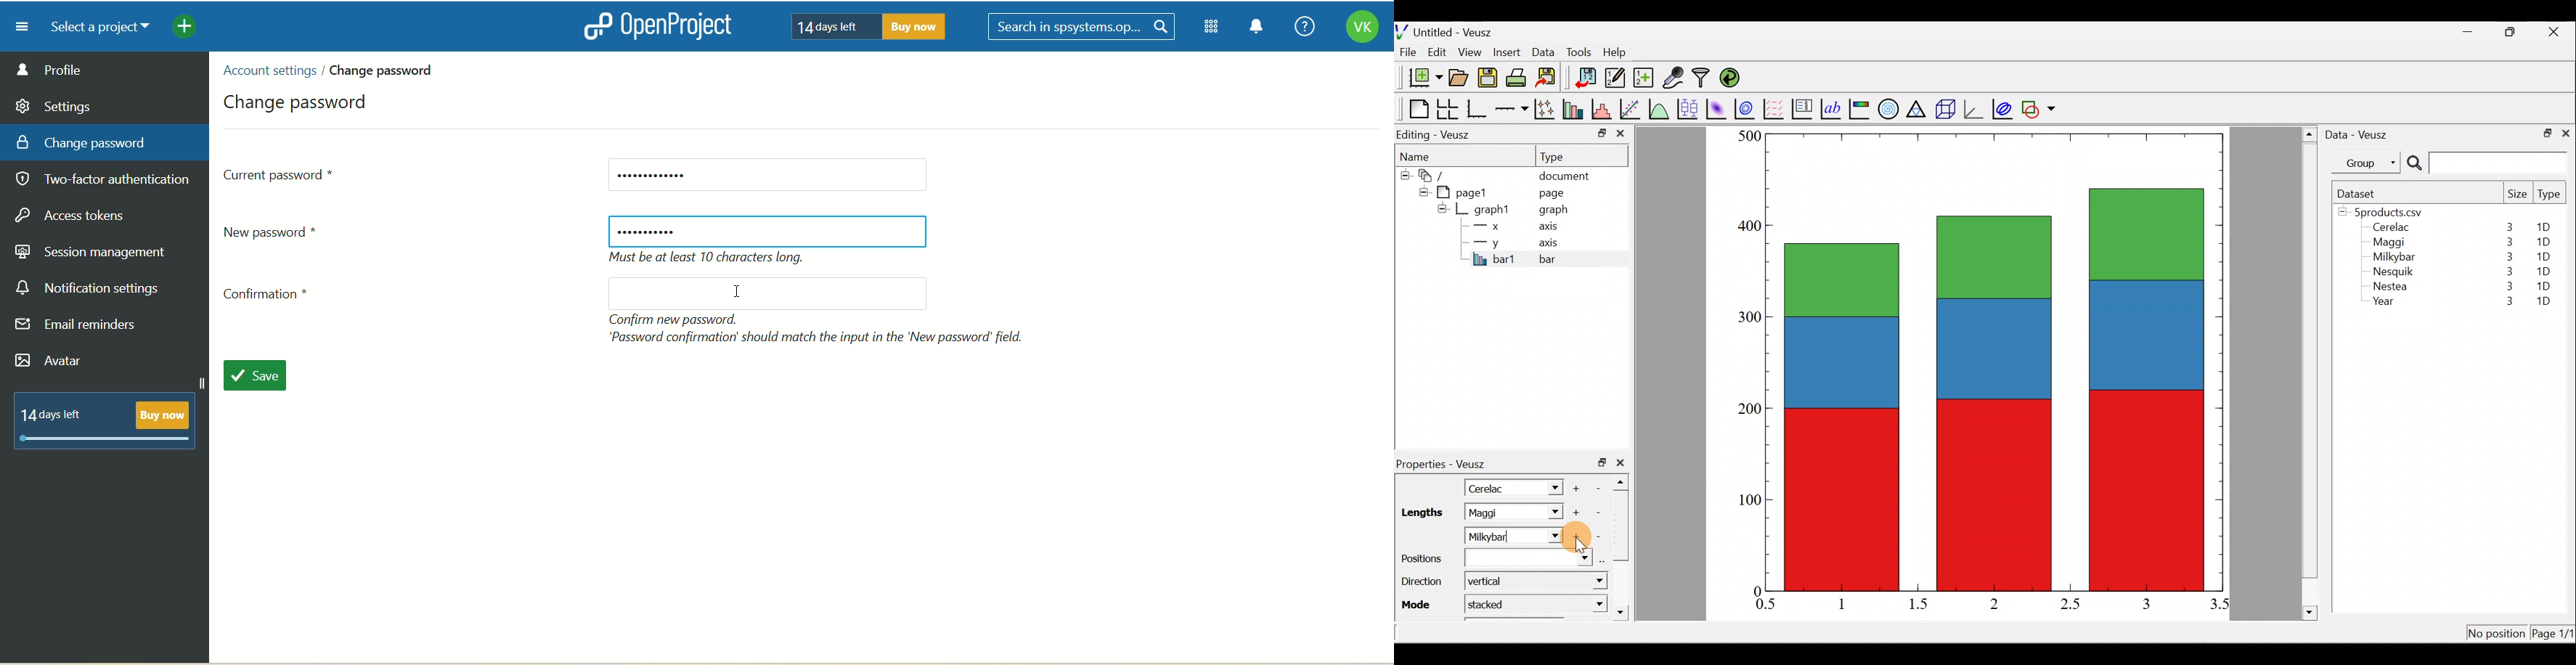 The image size is (2576, 672). I want to click on Polar graph, so click(1886, 107).